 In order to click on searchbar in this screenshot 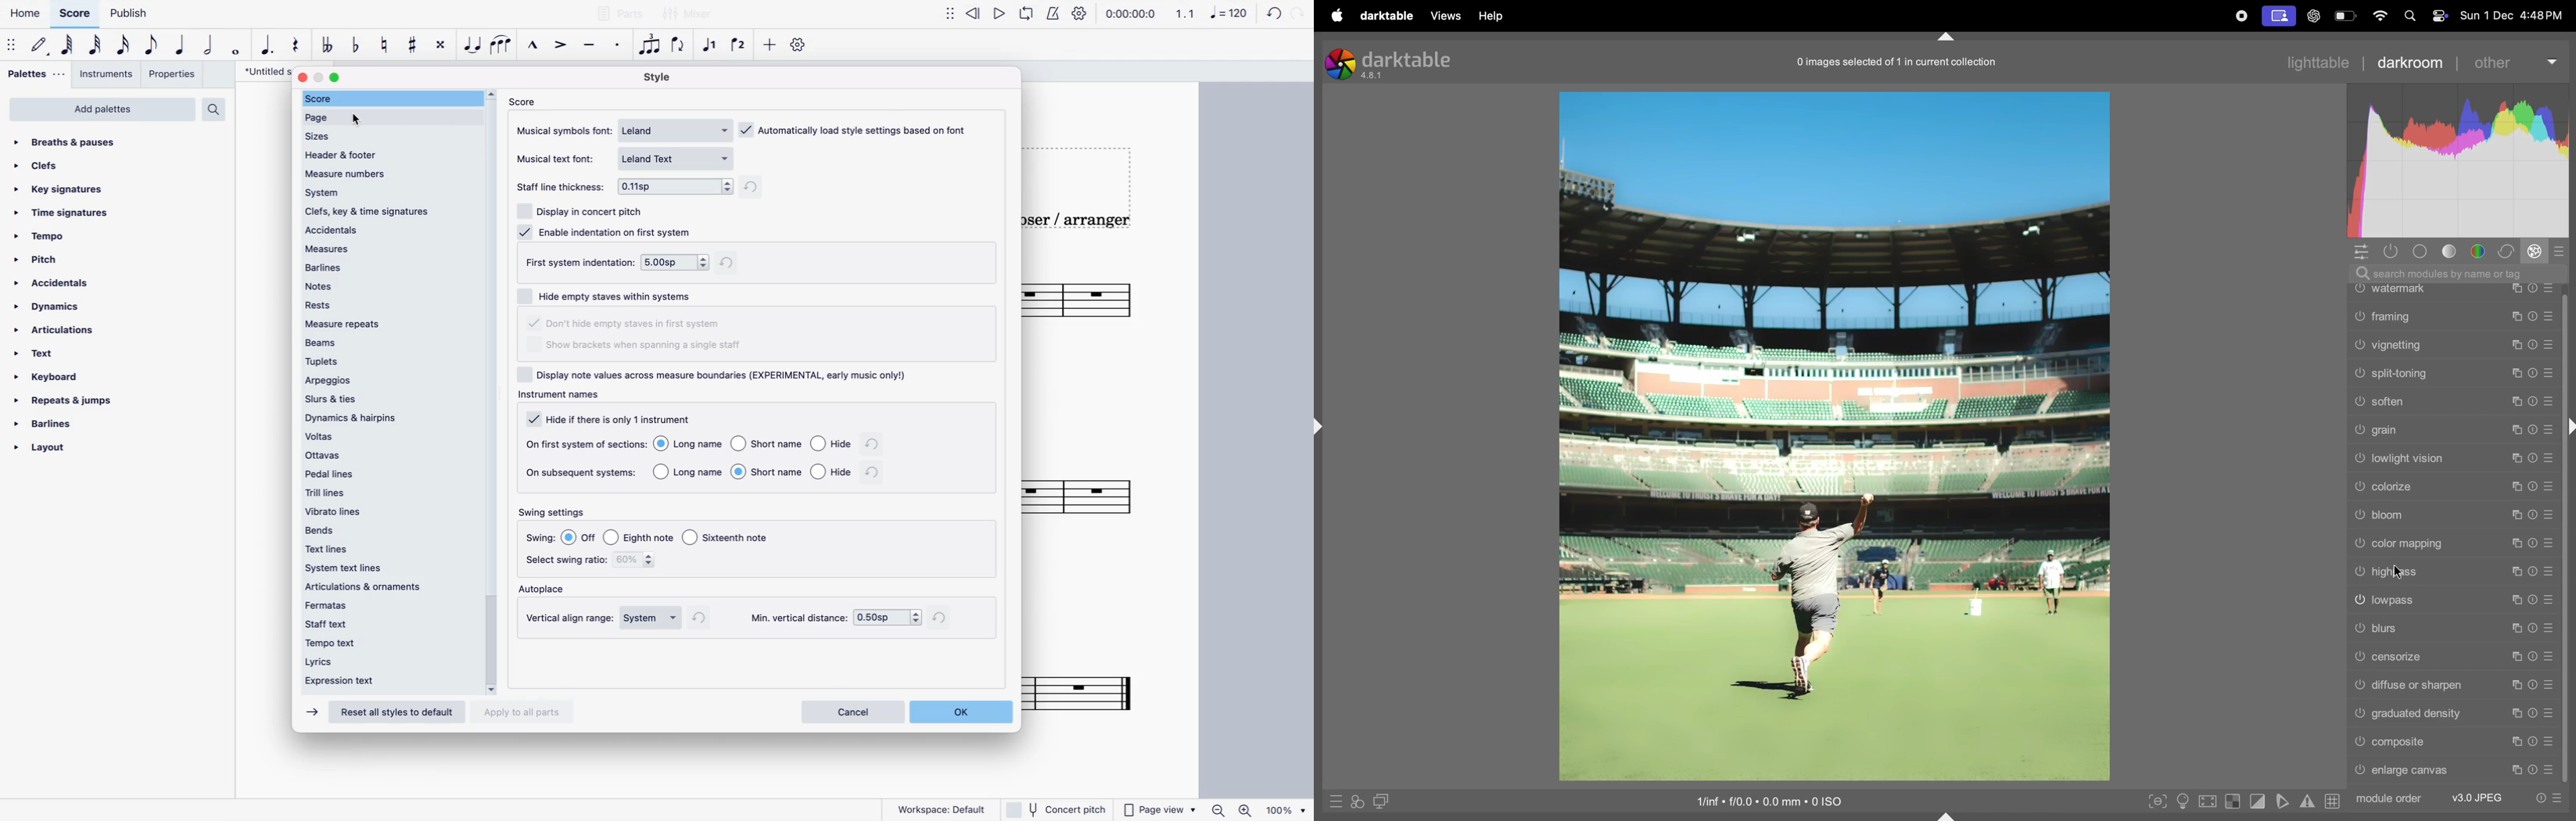, I will do `click(2464, 273)`.